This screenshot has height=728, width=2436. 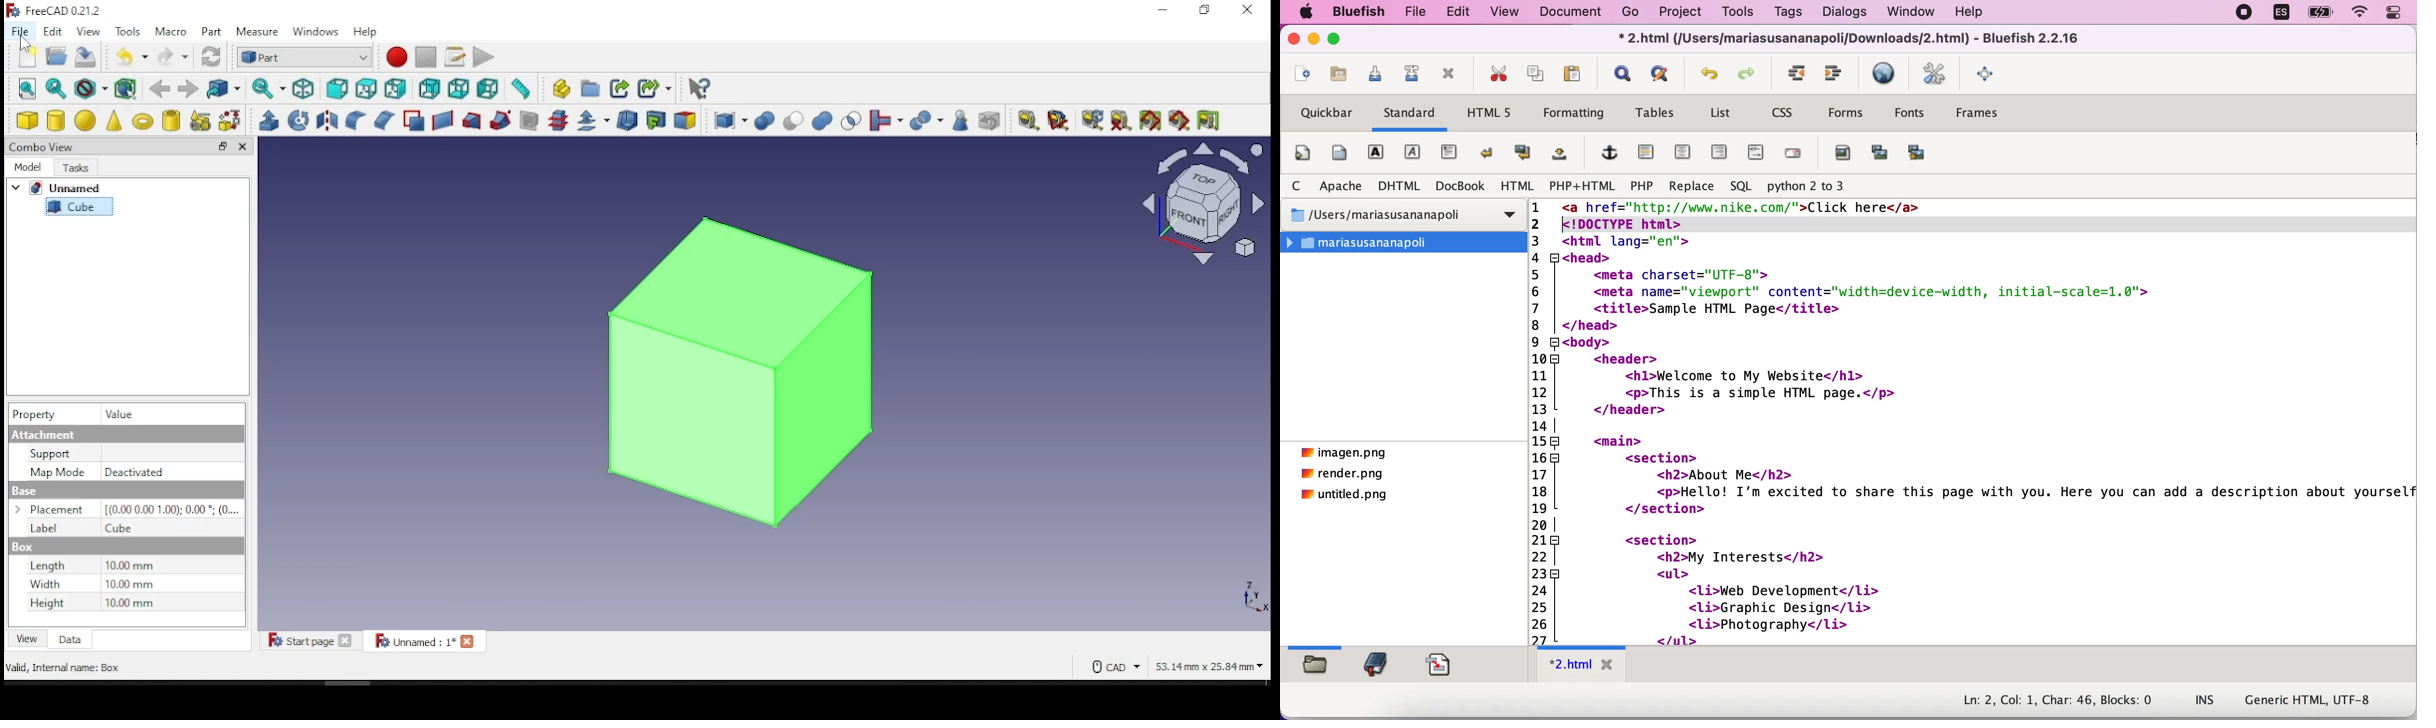 What do you see at coordinates (49, 454) in the screenshot?
I see `Support` at bounding box center [49, 454].